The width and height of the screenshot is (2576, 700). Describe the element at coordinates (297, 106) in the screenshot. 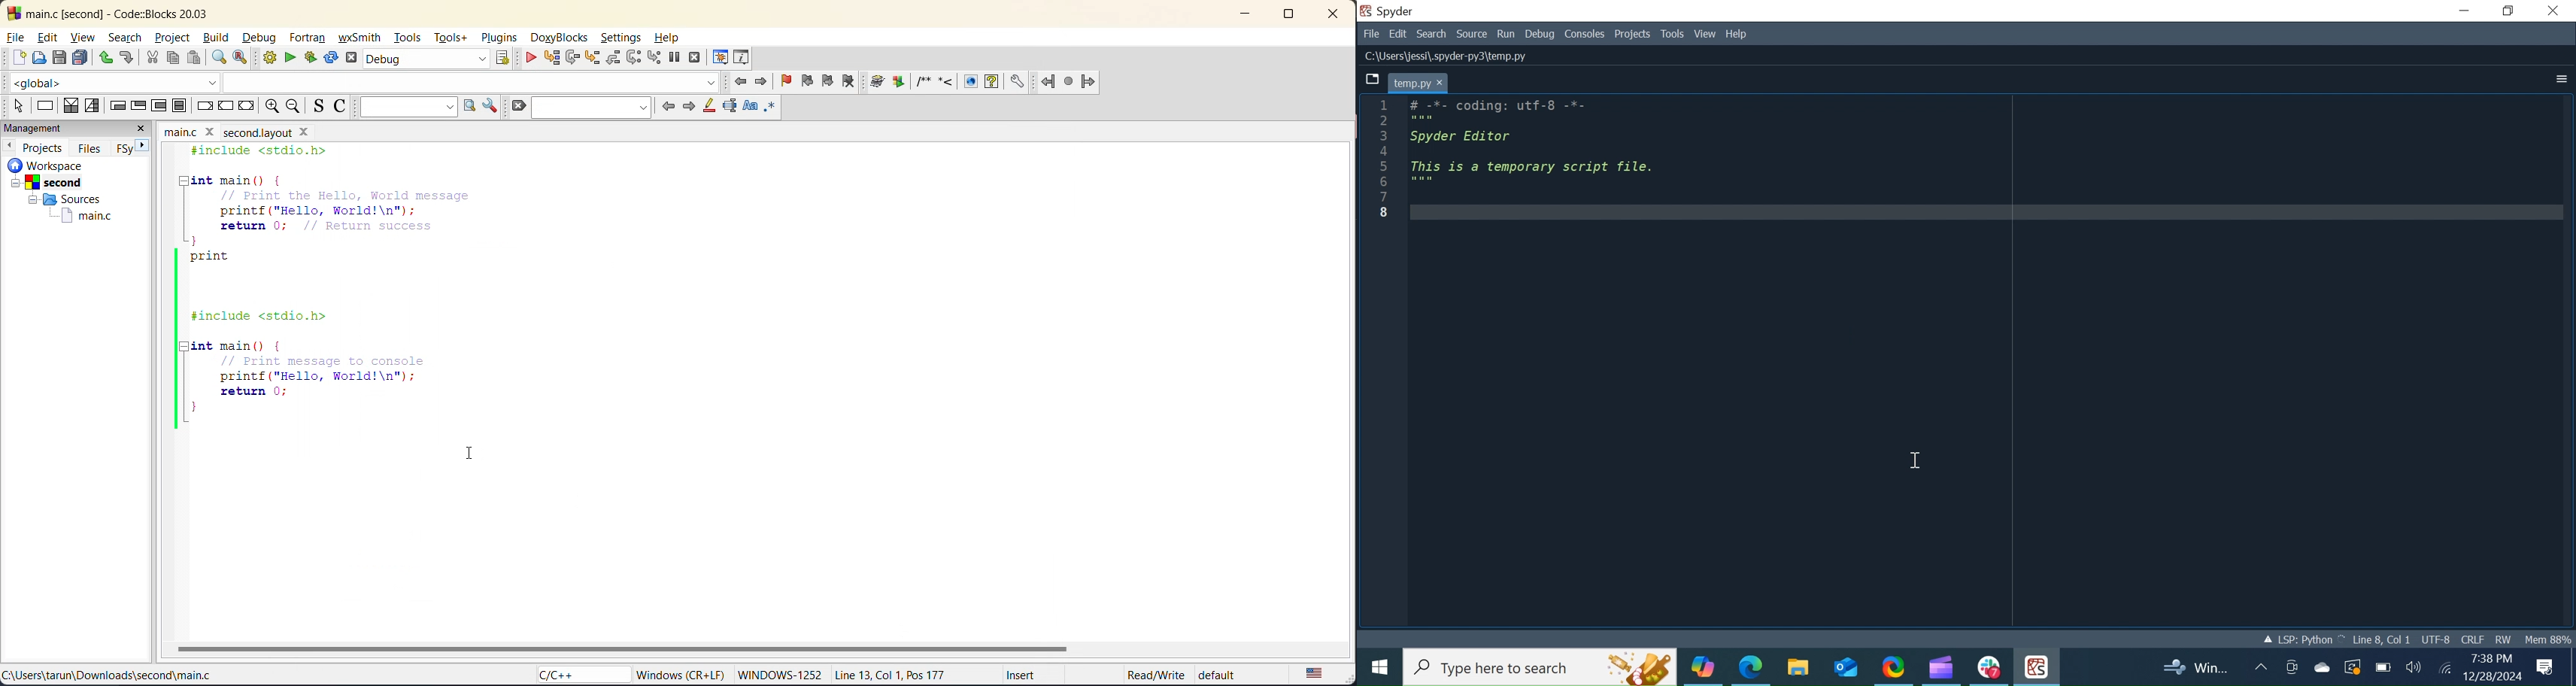

I see `zoom out` at that location.